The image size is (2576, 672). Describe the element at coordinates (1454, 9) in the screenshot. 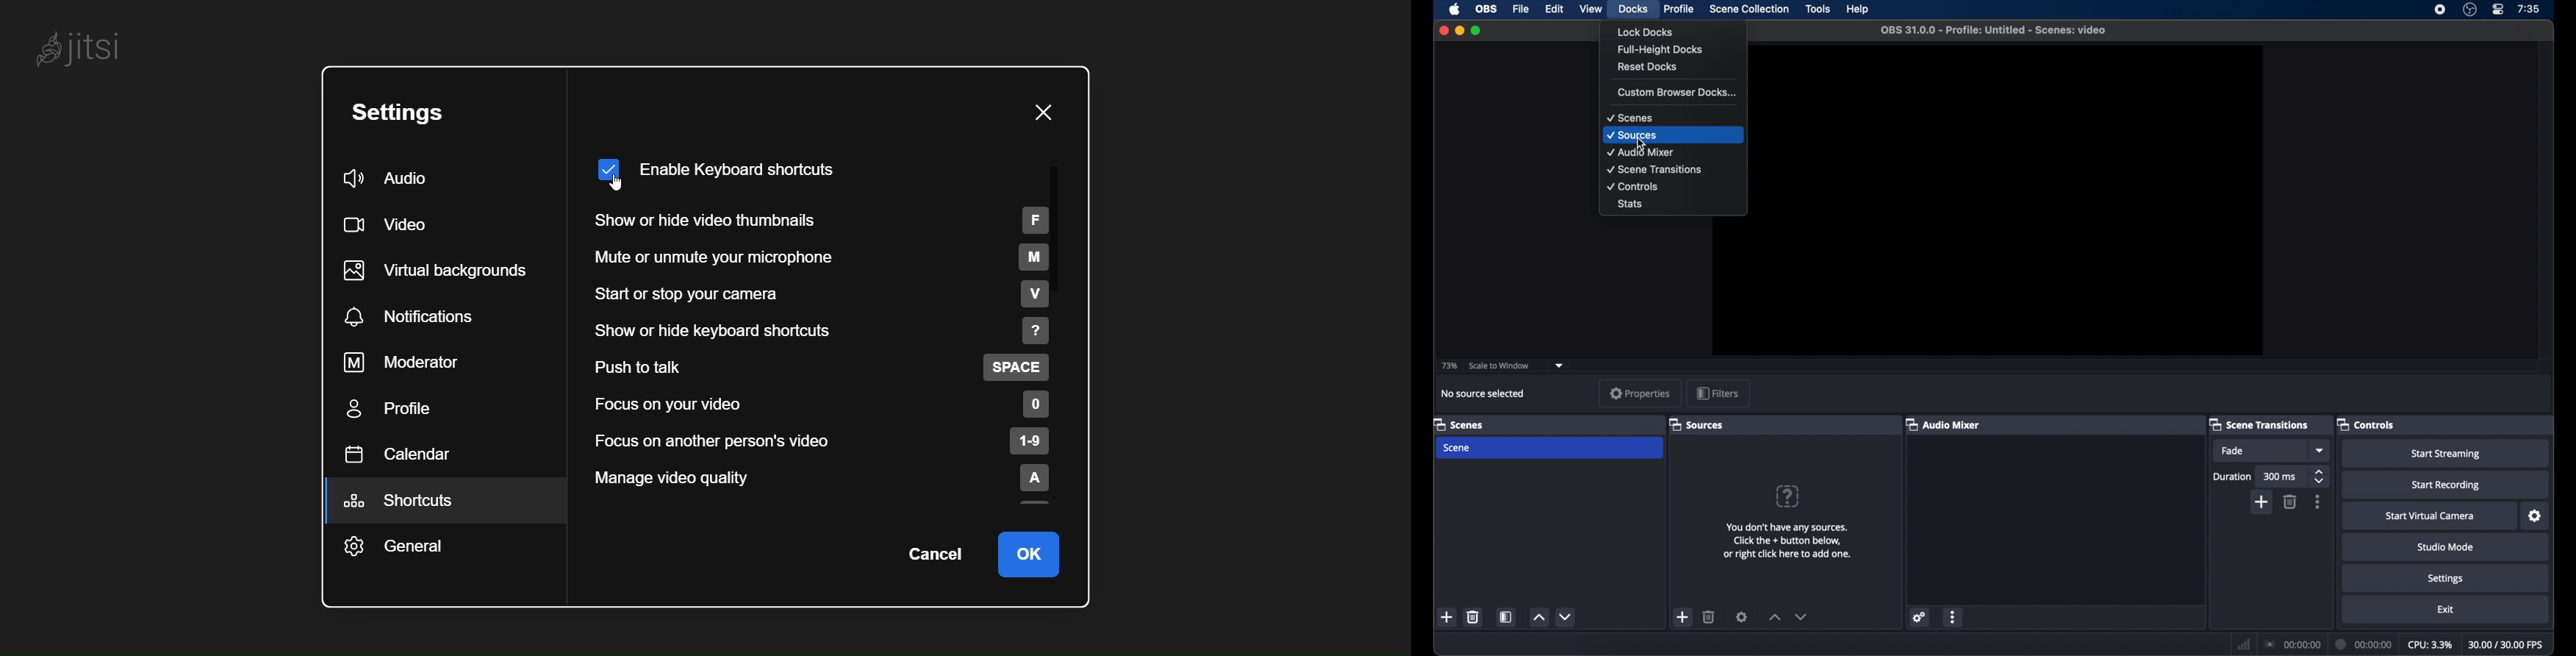

I see `apple icon` at that location.